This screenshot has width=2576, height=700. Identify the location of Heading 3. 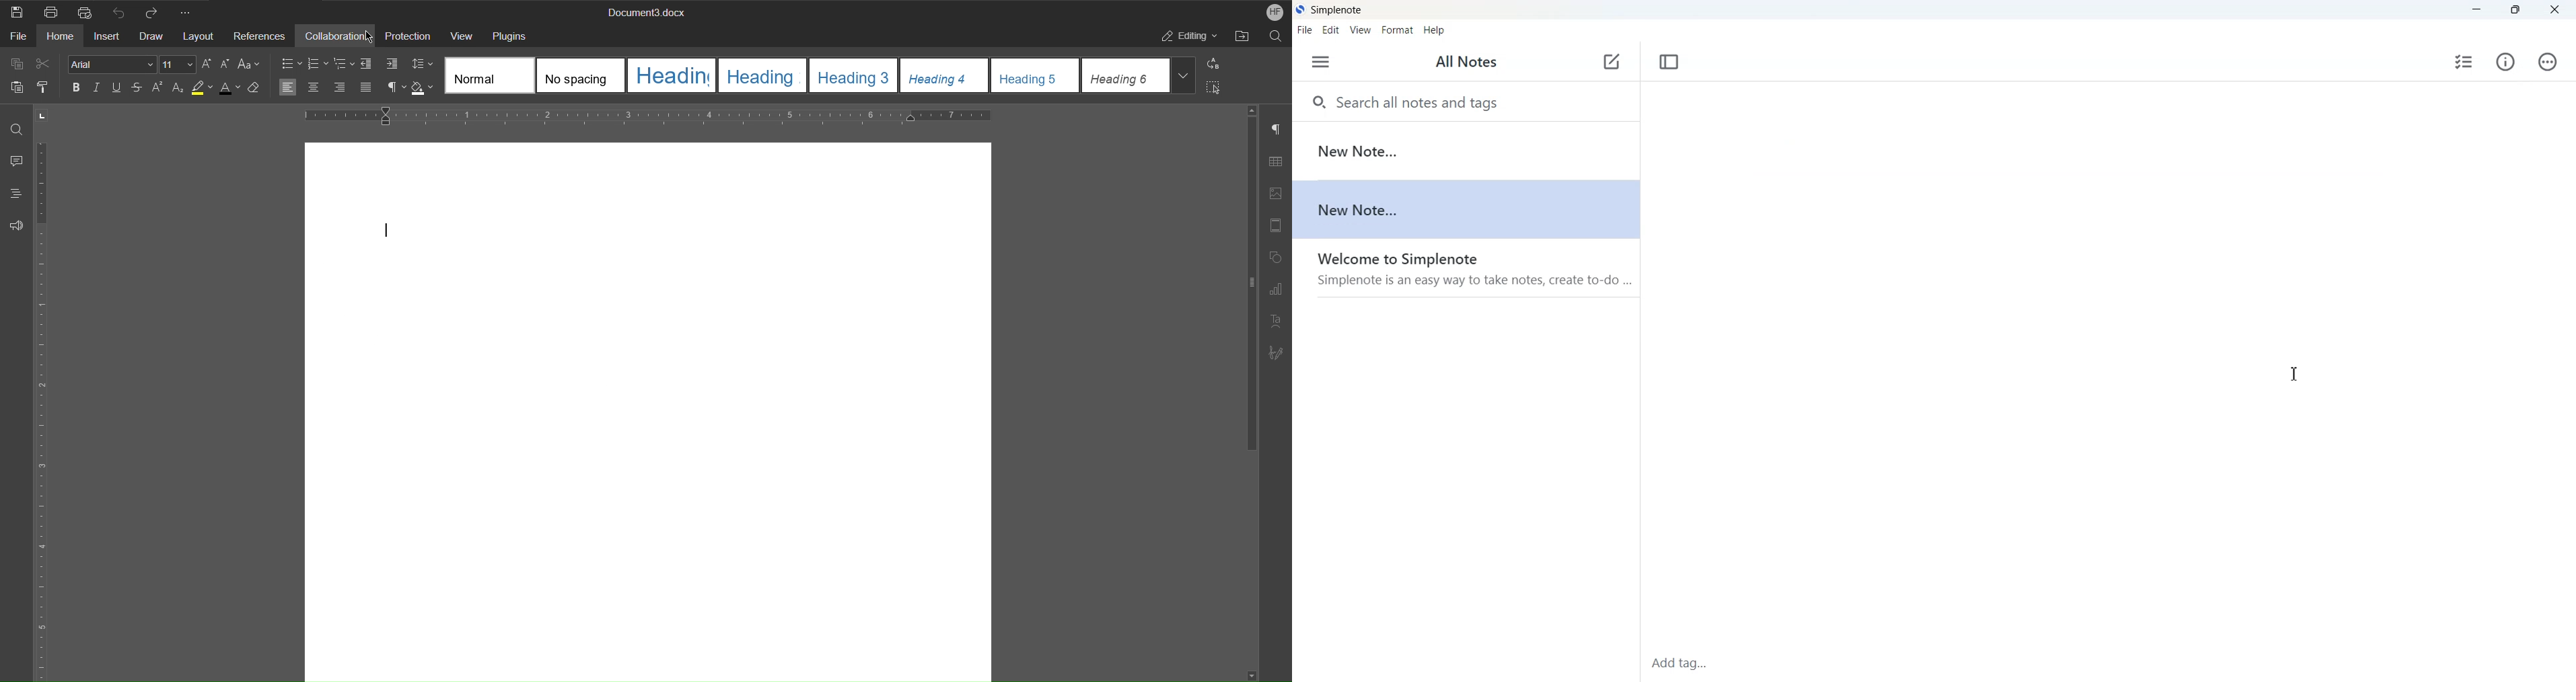
(853, 76).